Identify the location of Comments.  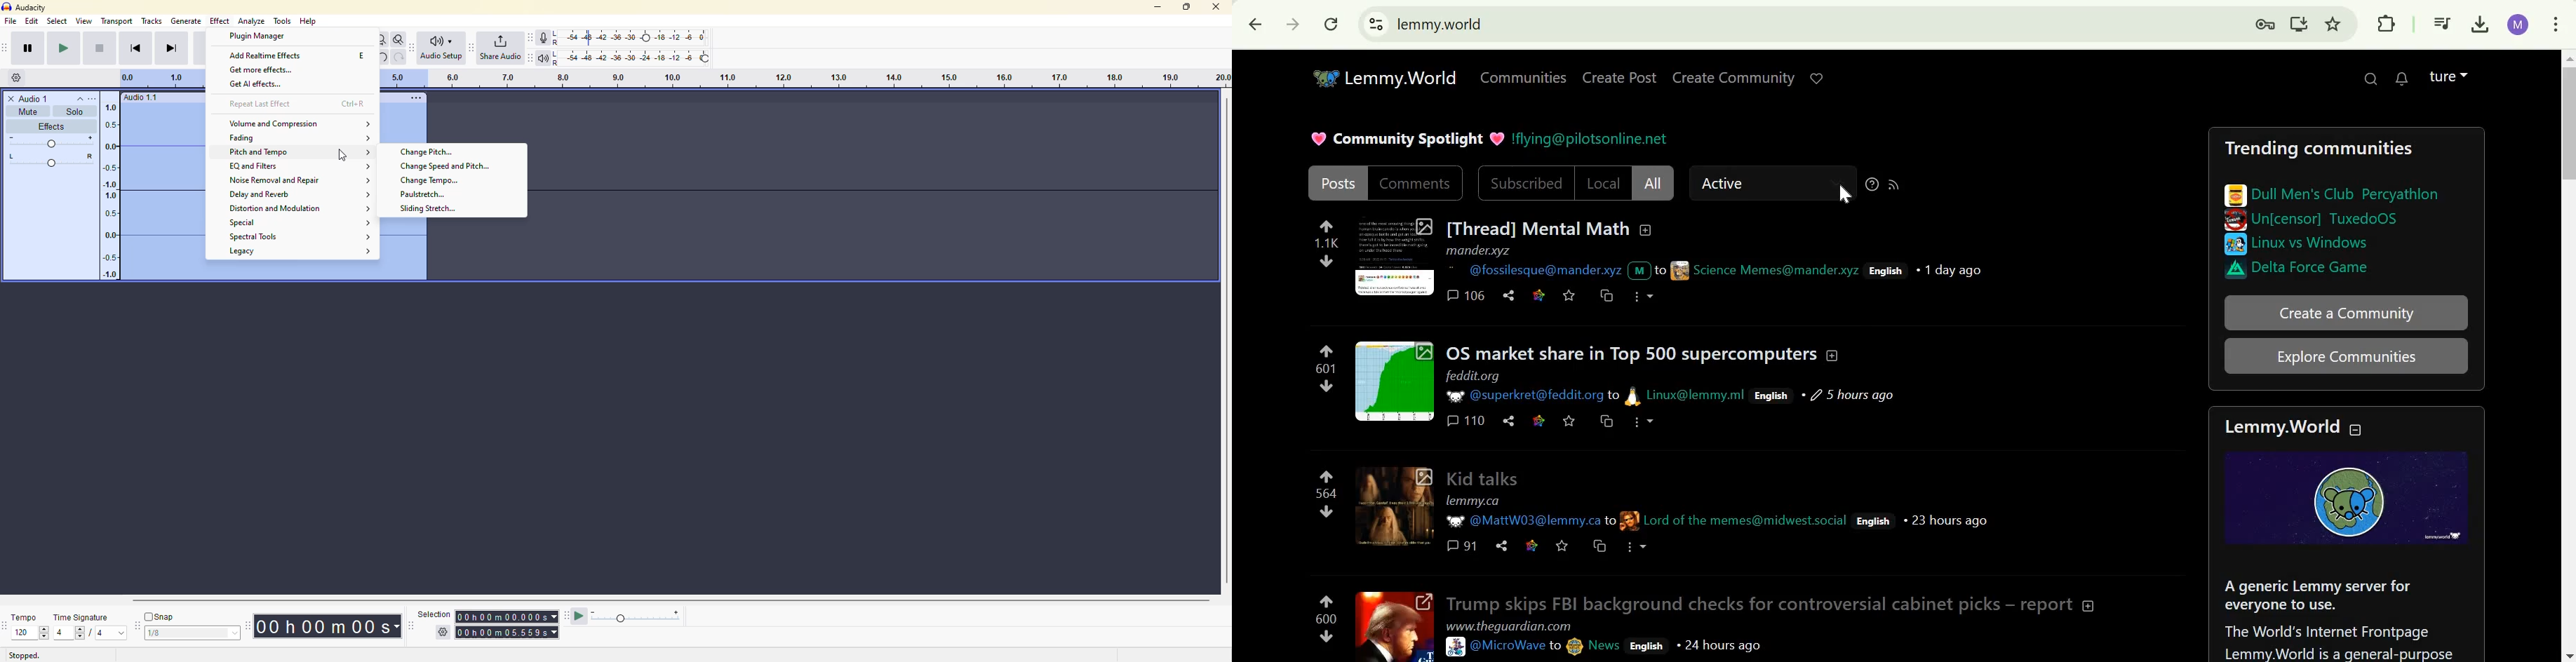
(1414, 181).